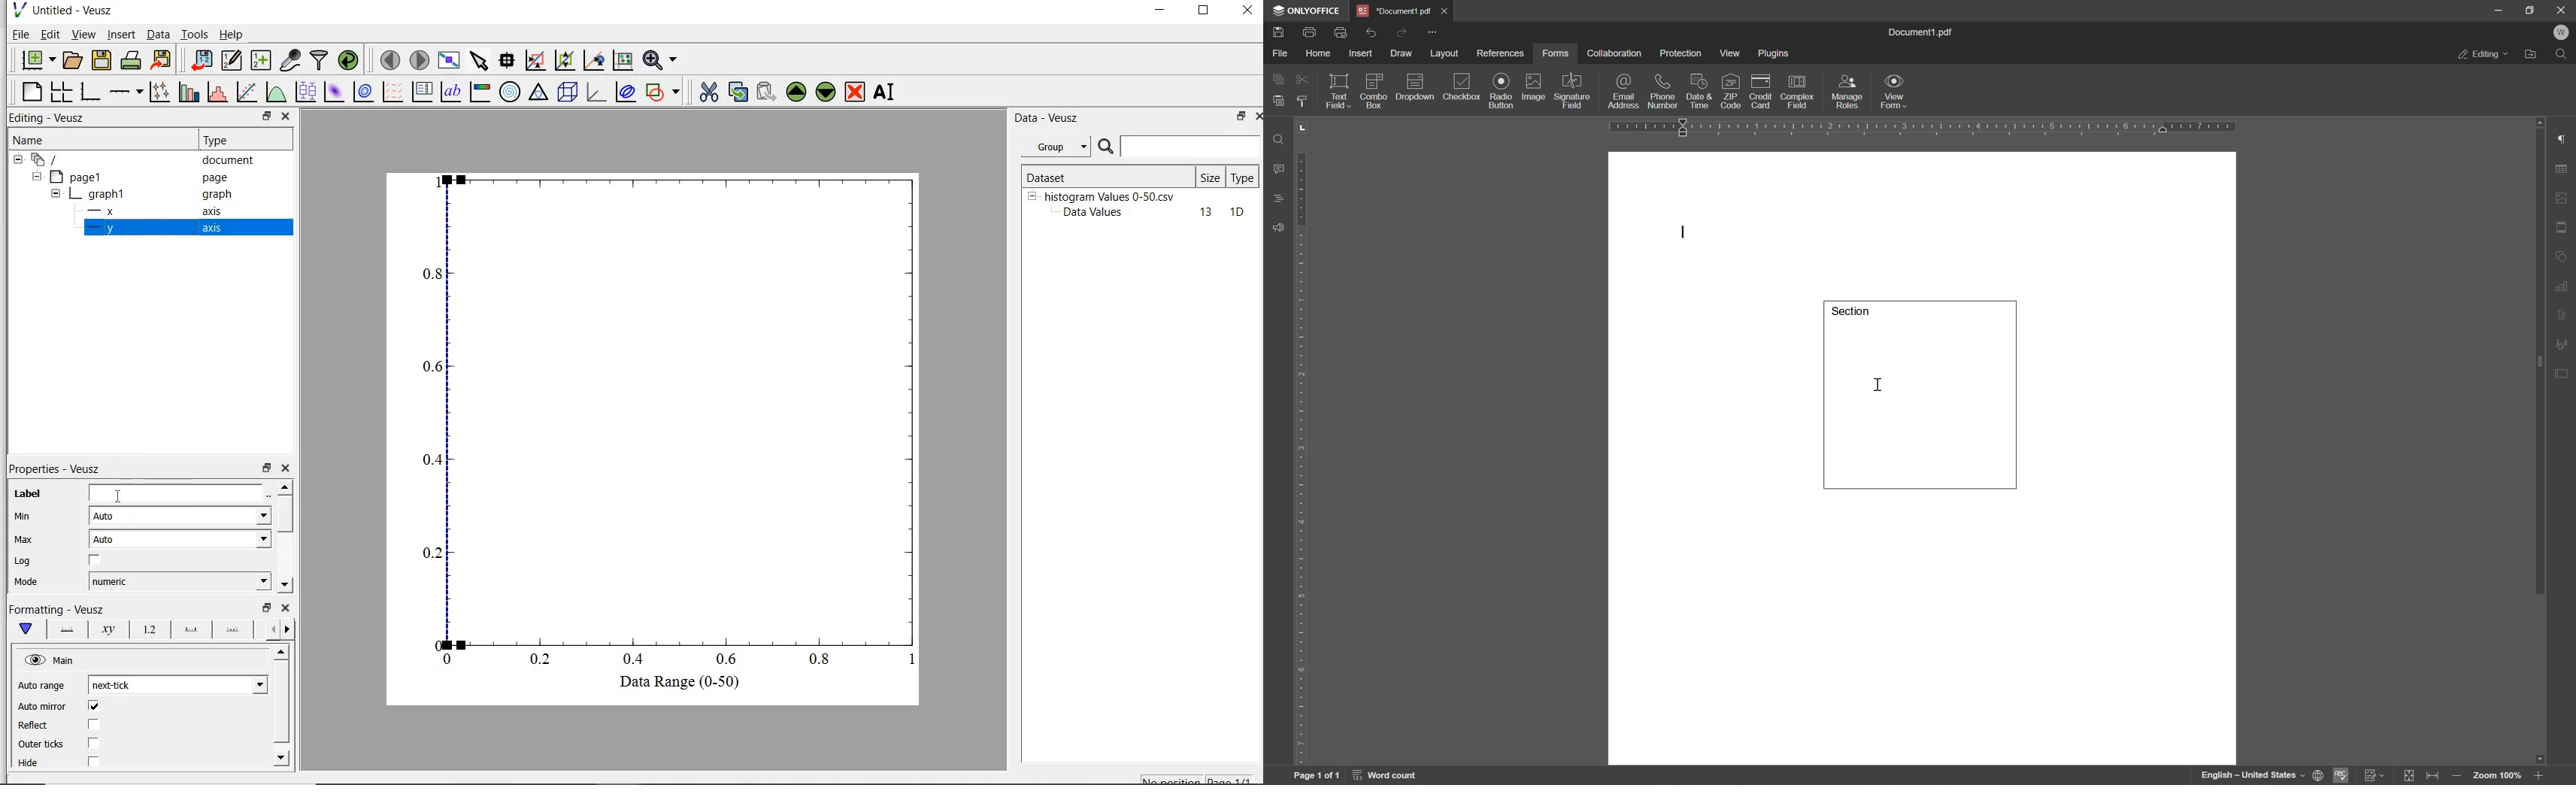 The height and width of the screenshot is (812, 2576). Describe the element at coordinates (189, 91) in the screenshot. I see `plot bar charts` at that location.